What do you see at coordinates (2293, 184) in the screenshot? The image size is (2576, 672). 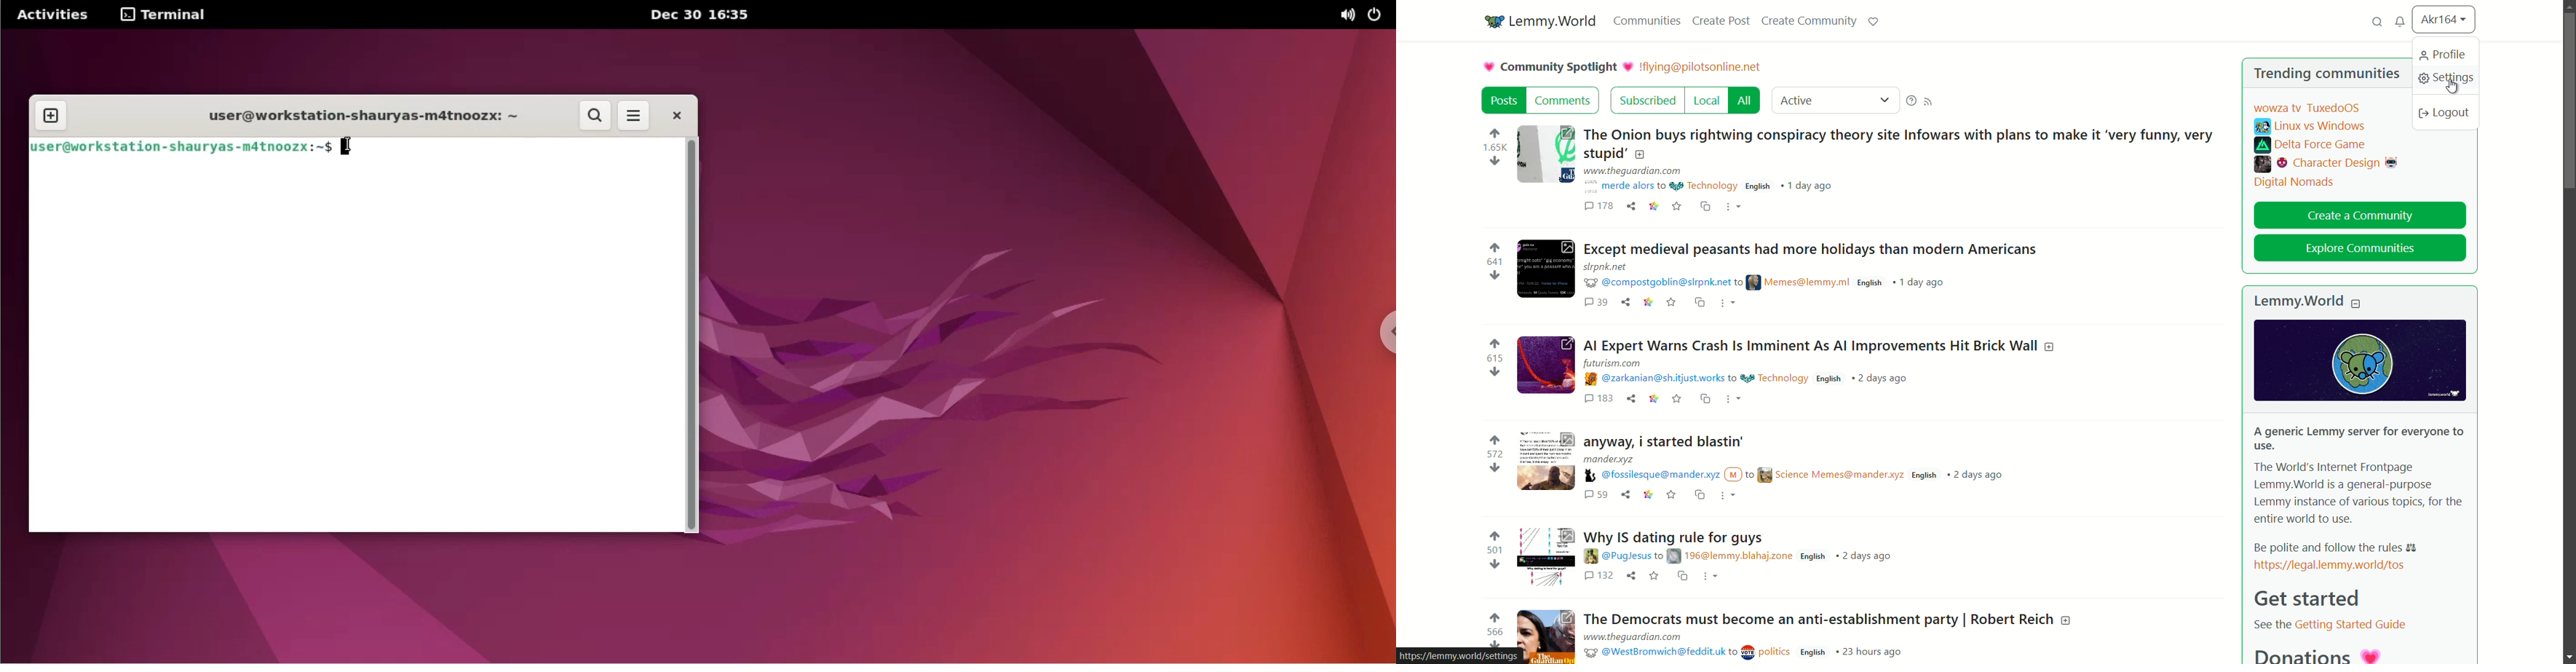 I see `digital nomads` at bounding box center [2293, 184].